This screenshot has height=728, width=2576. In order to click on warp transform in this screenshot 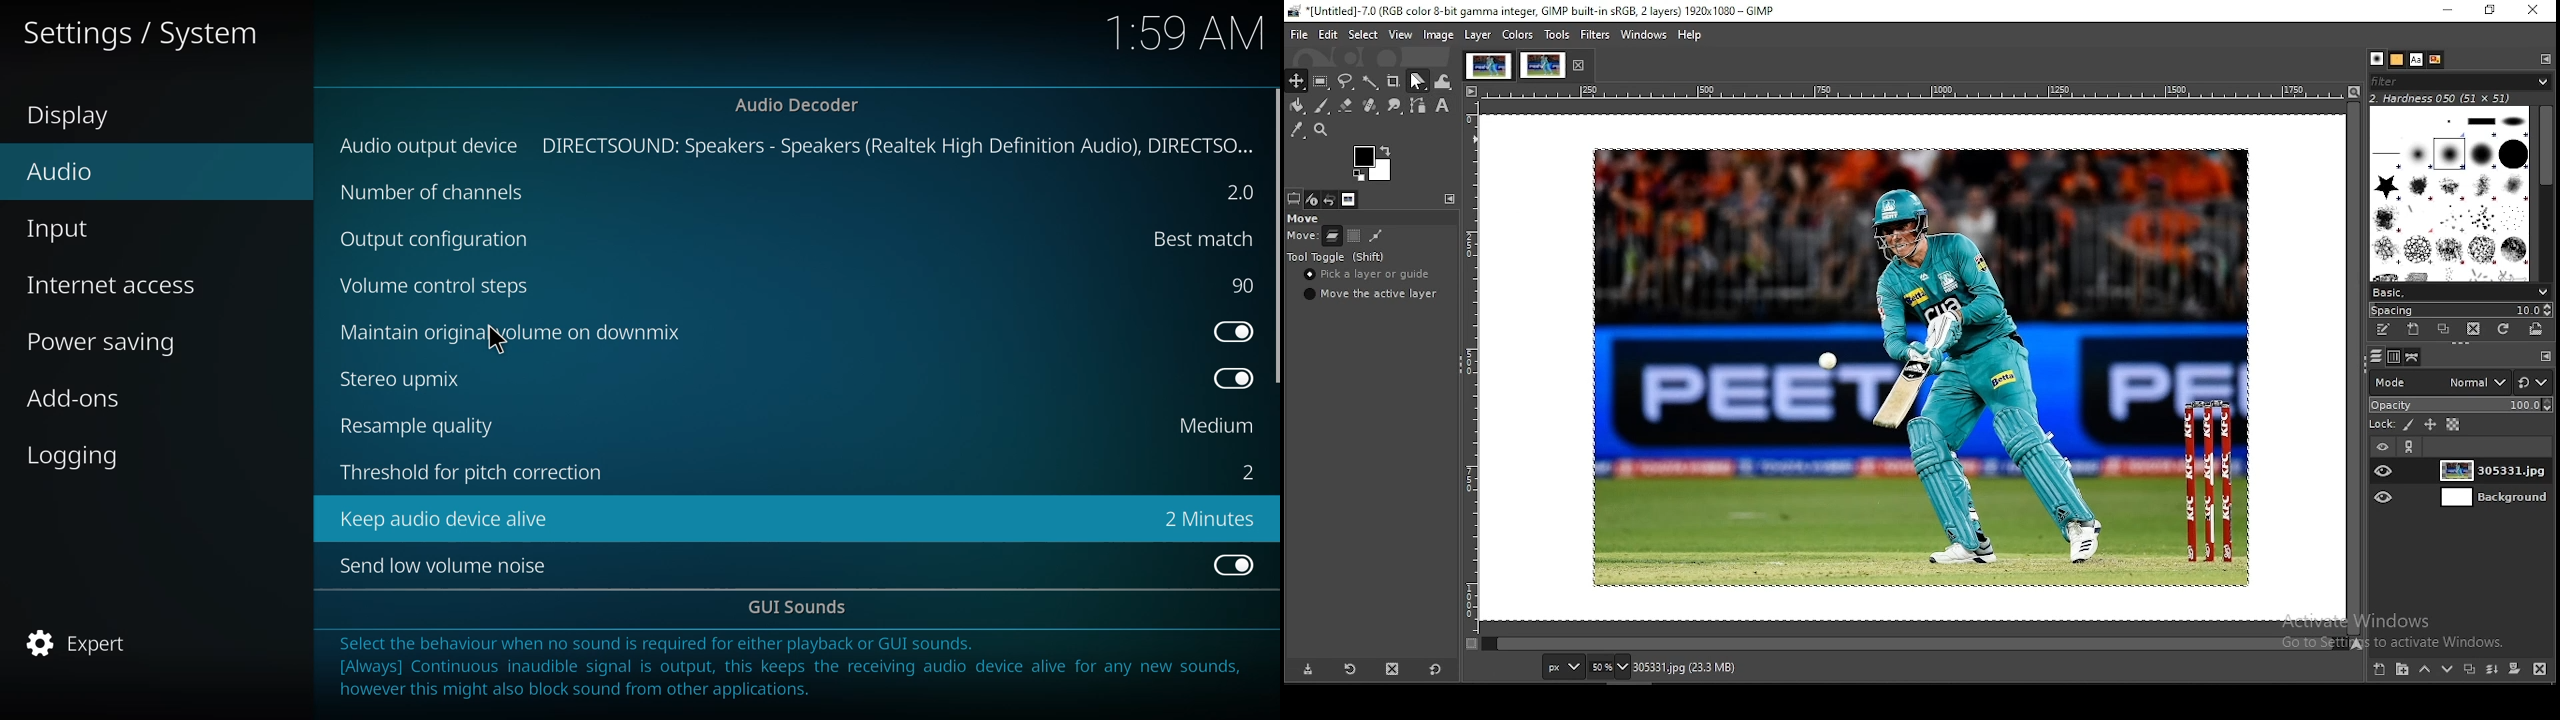, I will do `click(1447, 82)`.